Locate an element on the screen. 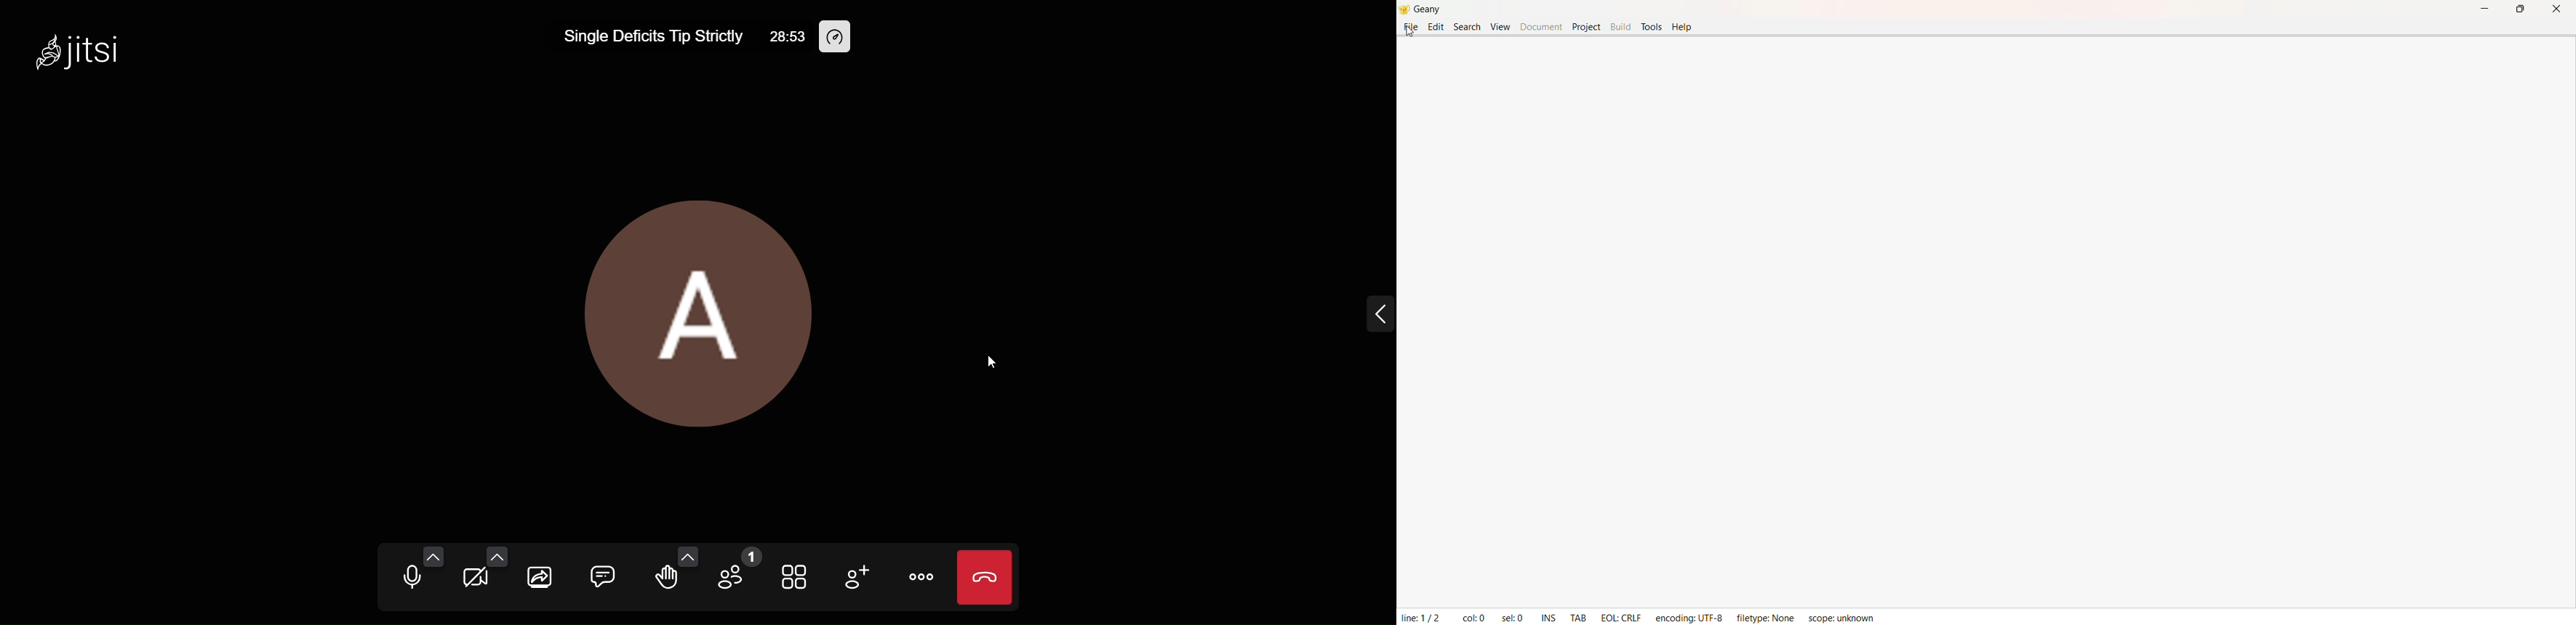 This screenshot has width=2576, height=644. audio settings is located at coordinates (432, 557).